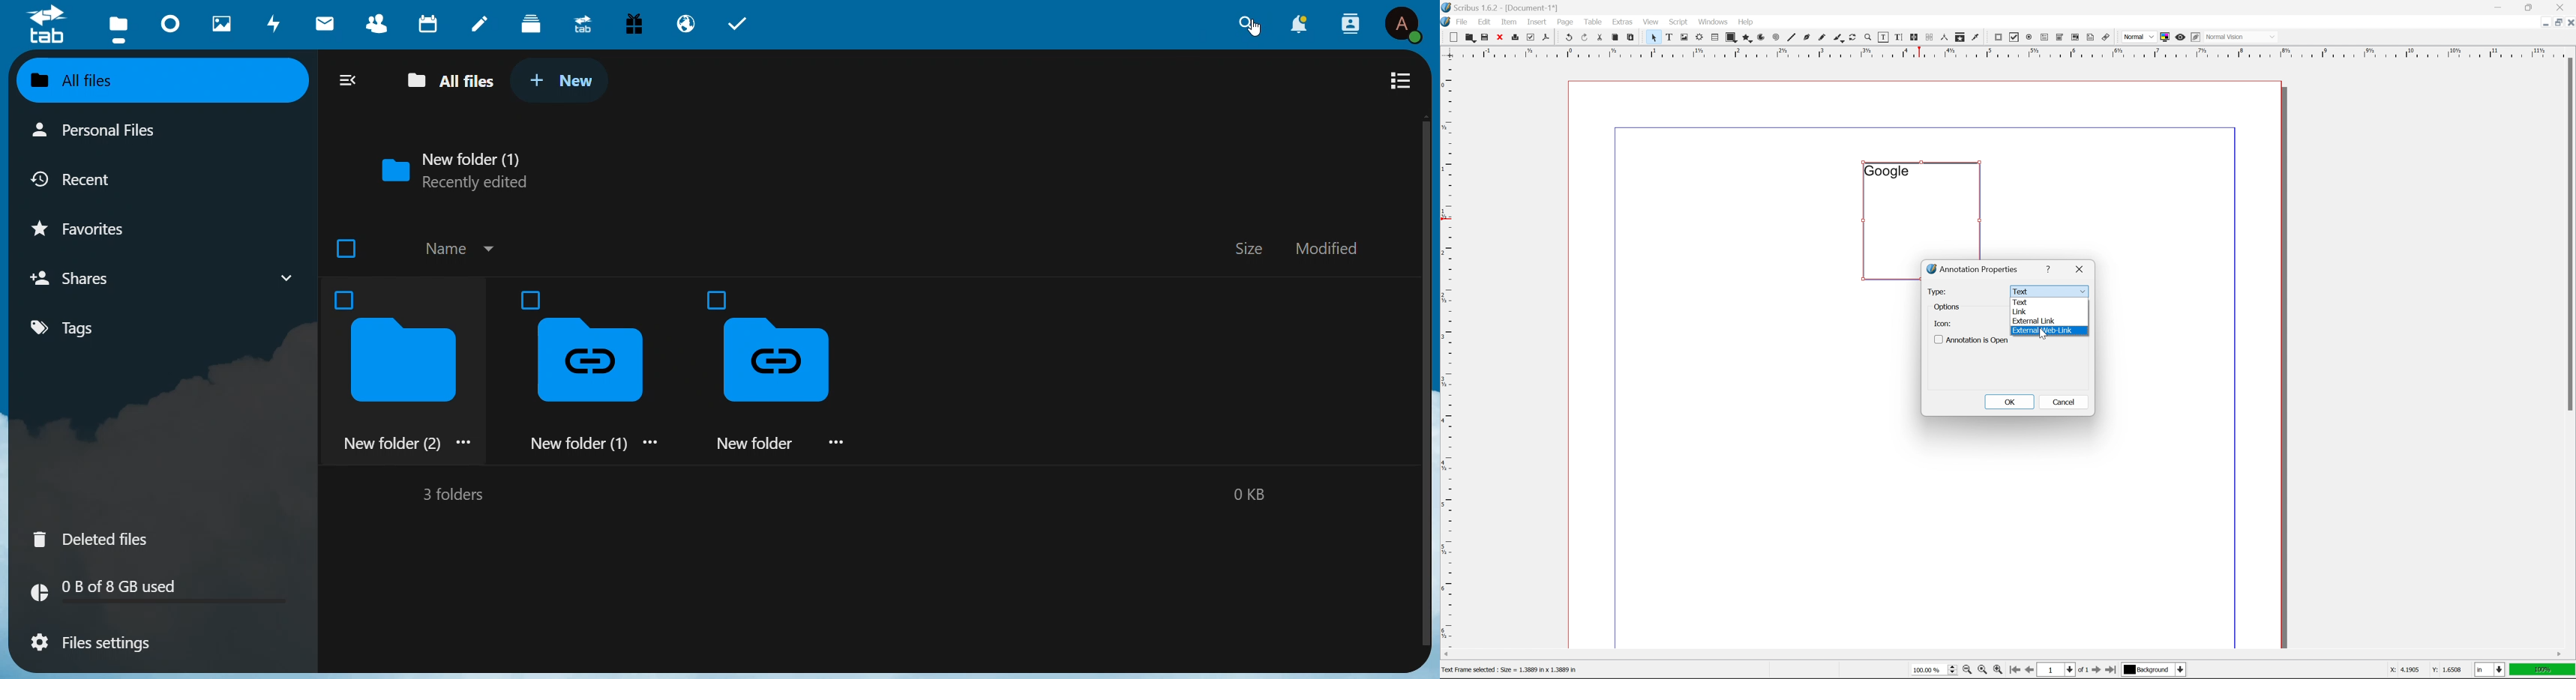 The image size is (2576, 700). Describe the element at coordinates (1485, 37) in the screenshot. I see `save` at that location.